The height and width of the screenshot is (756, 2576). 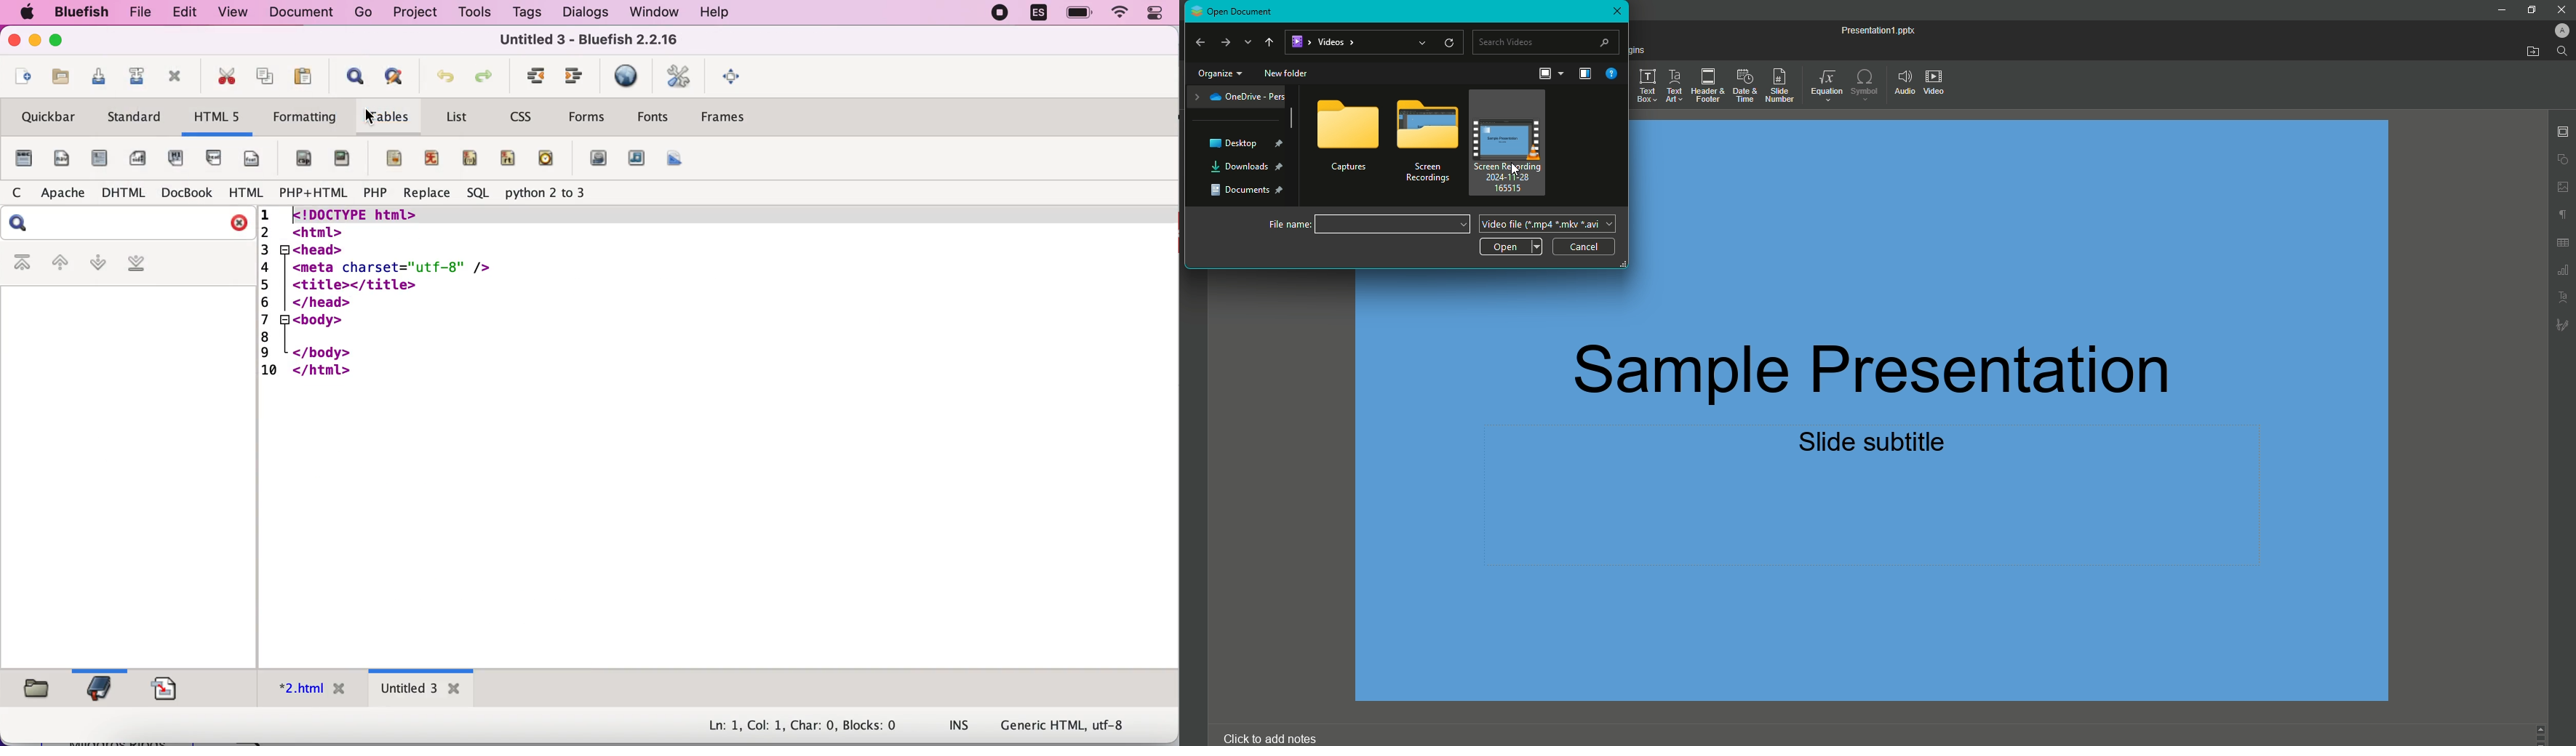 What do you see at coordinates (306, 74) in the screenshot?
I see `paste` at bounding box center [306, 74].